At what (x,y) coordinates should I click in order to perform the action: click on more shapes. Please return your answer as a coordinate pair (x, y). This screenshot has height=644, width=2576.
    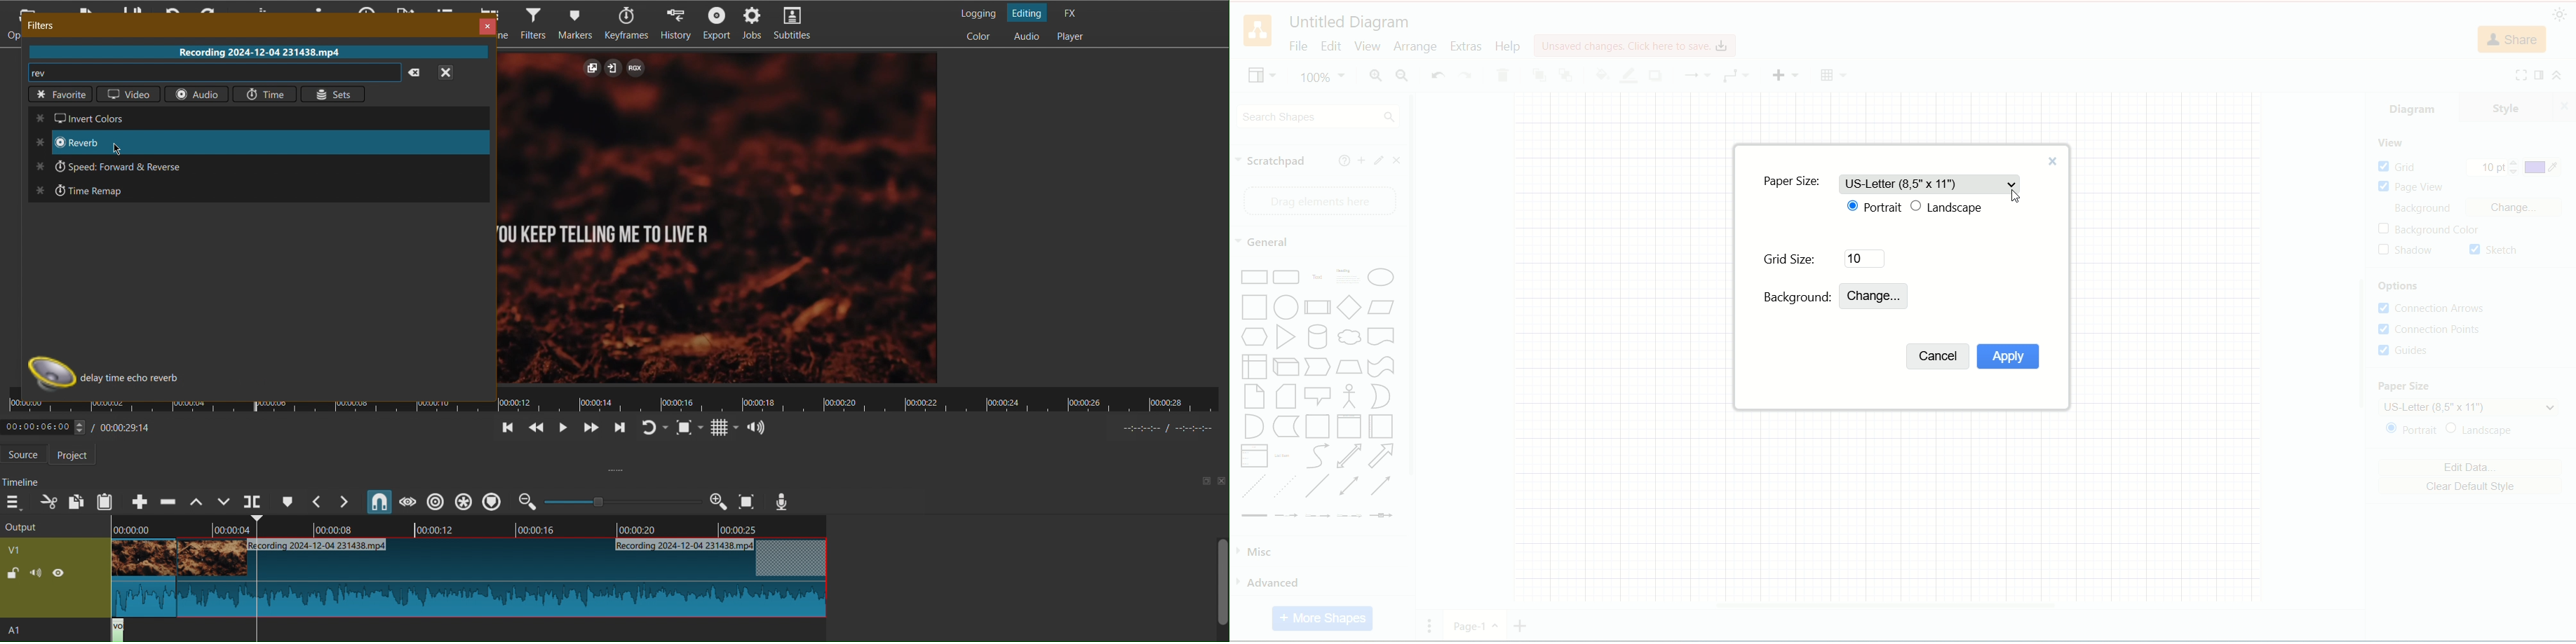
    Looking at the image, I should click on (1323, 618).